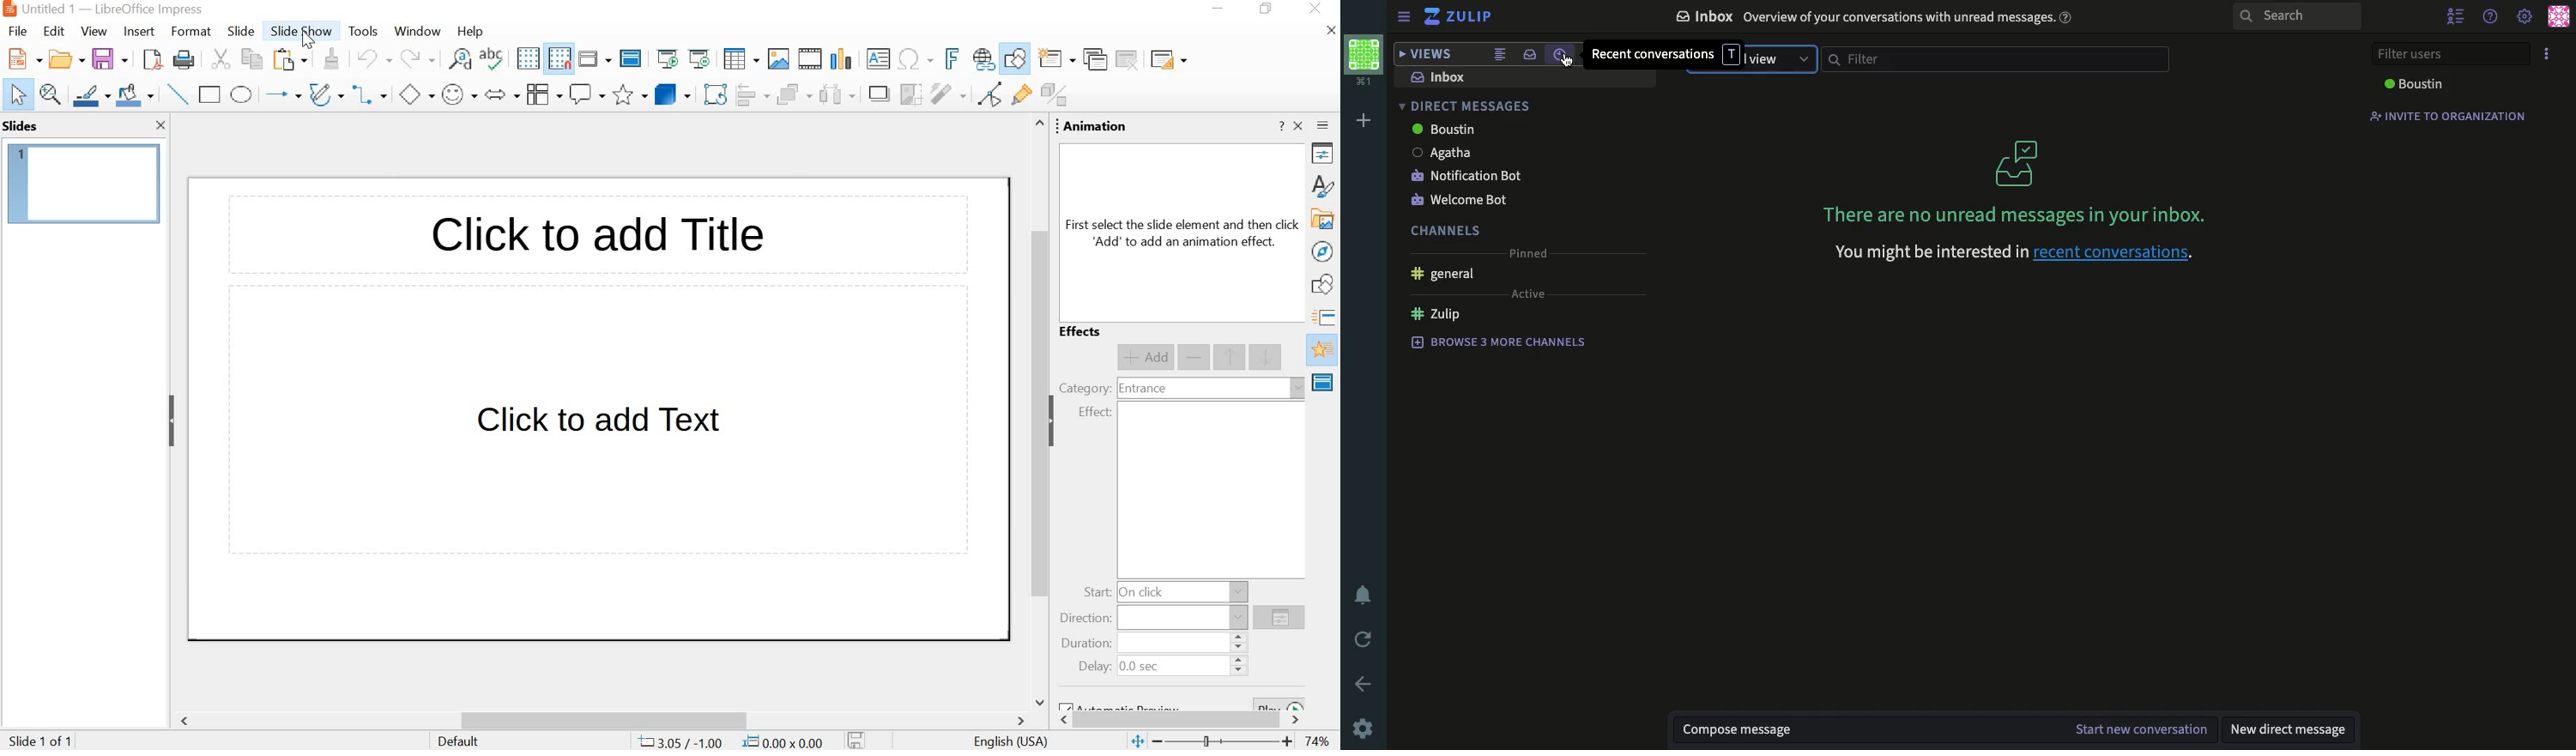 This screenshot has width=2576, height=756. I want to click on click to add text, so click(601, 426).